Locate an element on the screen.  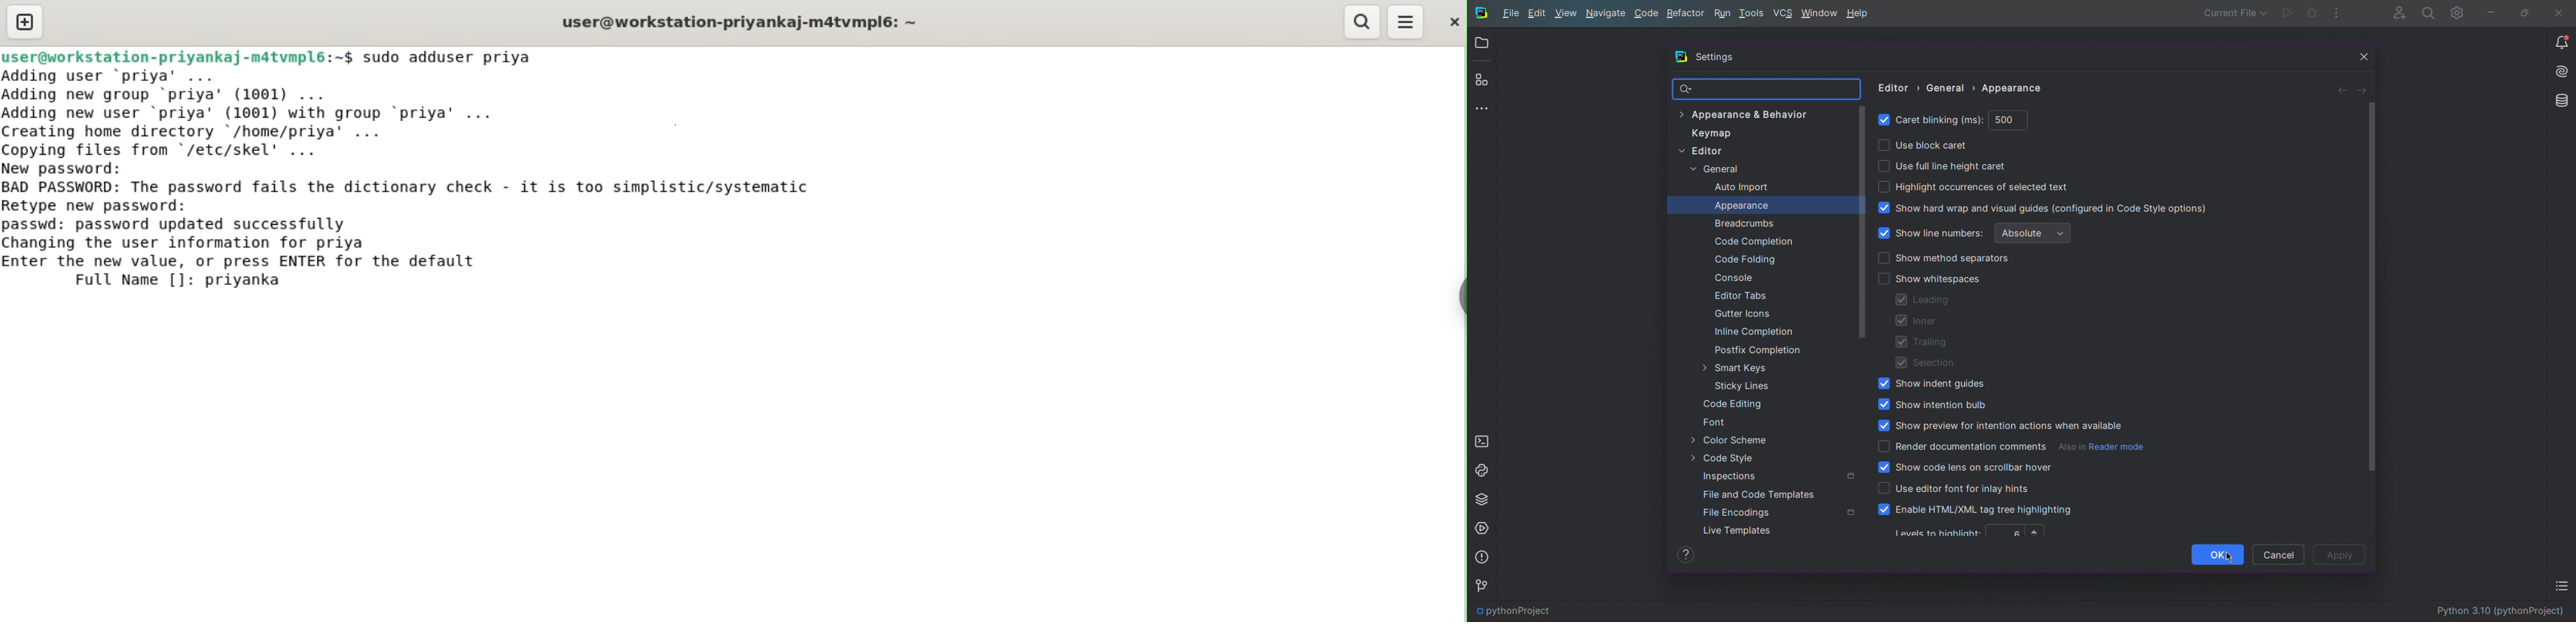
Inner is located at coordinates (1918, 321).